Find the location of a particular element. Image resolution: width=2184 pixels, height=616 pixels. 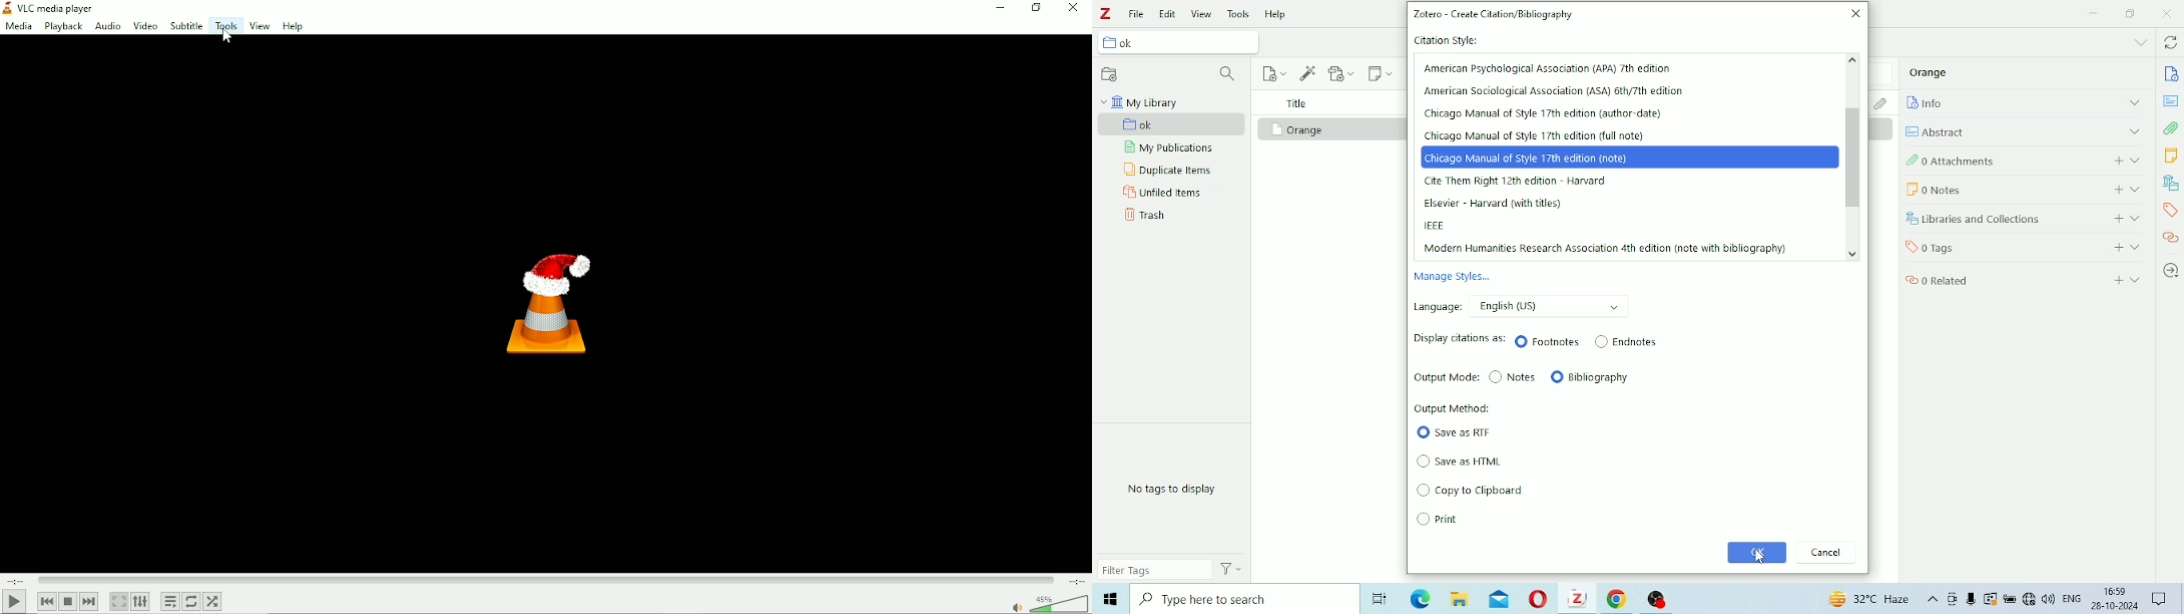

Chicago Manual of Style 17th edition (full note) is located at coordinates (1536, 136).